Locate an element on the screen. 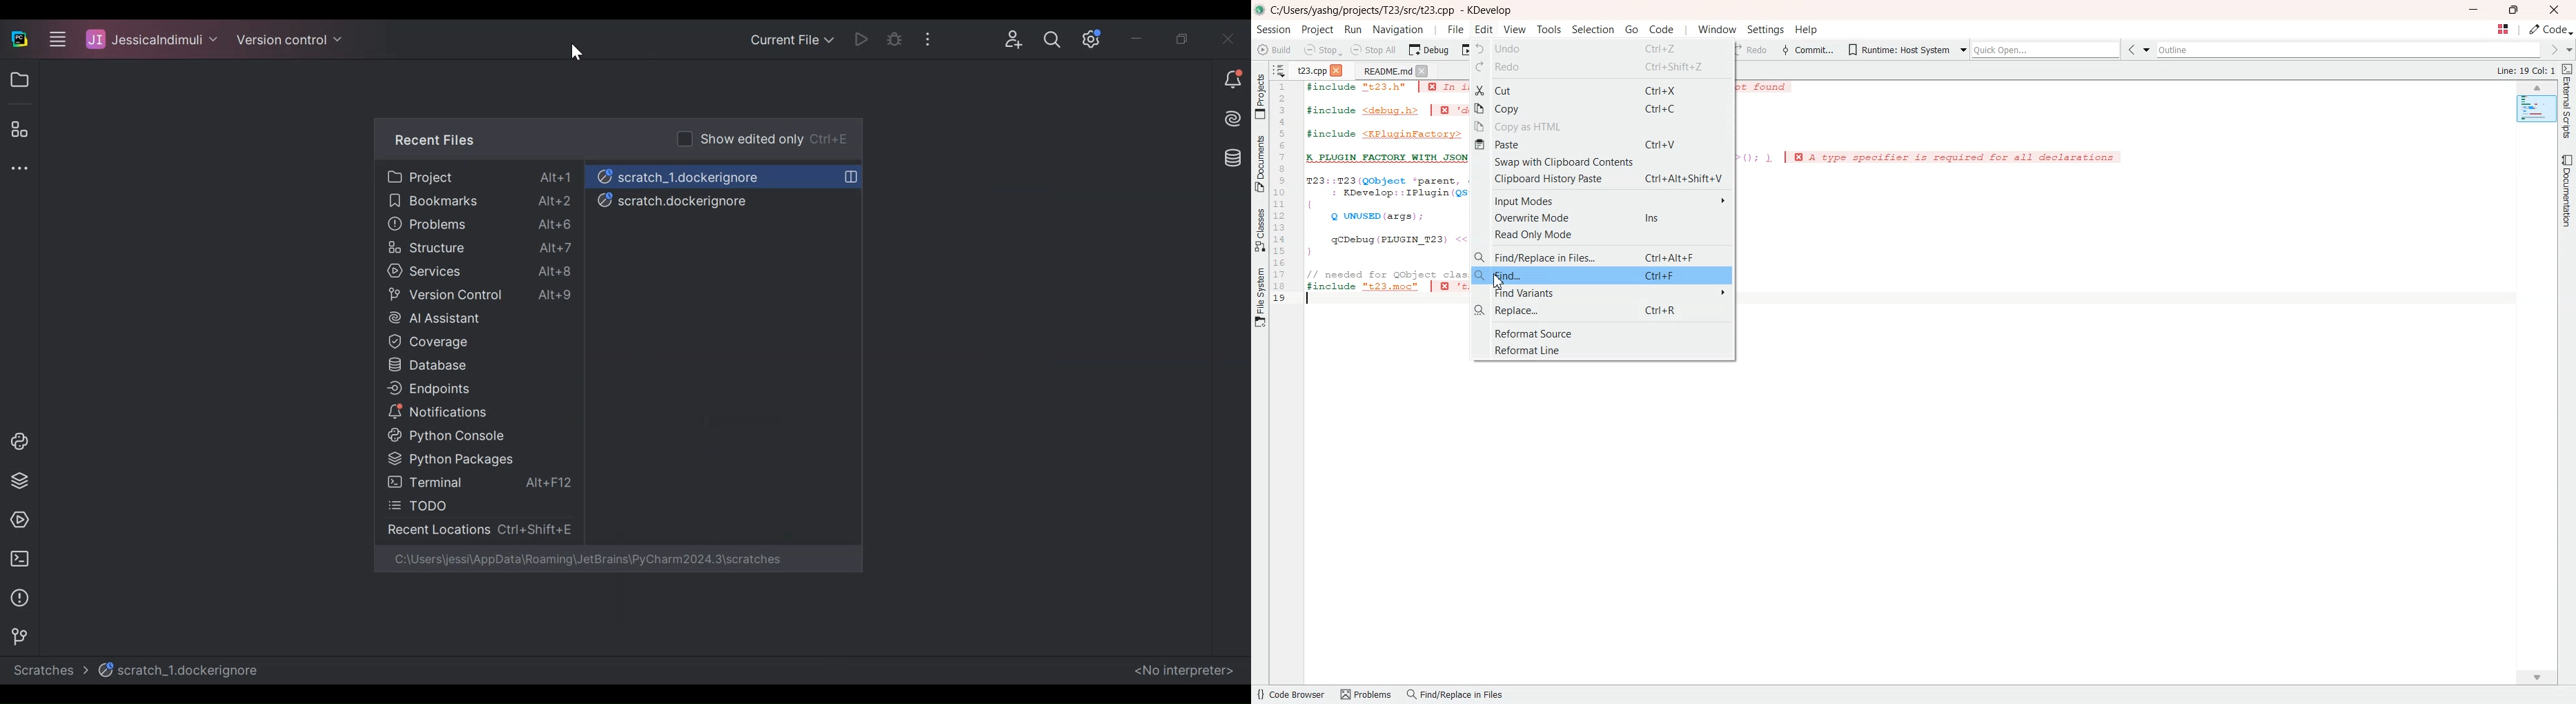 The image size is (2576, 728). Find/Replace in files is located at coordinates (1602, 255).